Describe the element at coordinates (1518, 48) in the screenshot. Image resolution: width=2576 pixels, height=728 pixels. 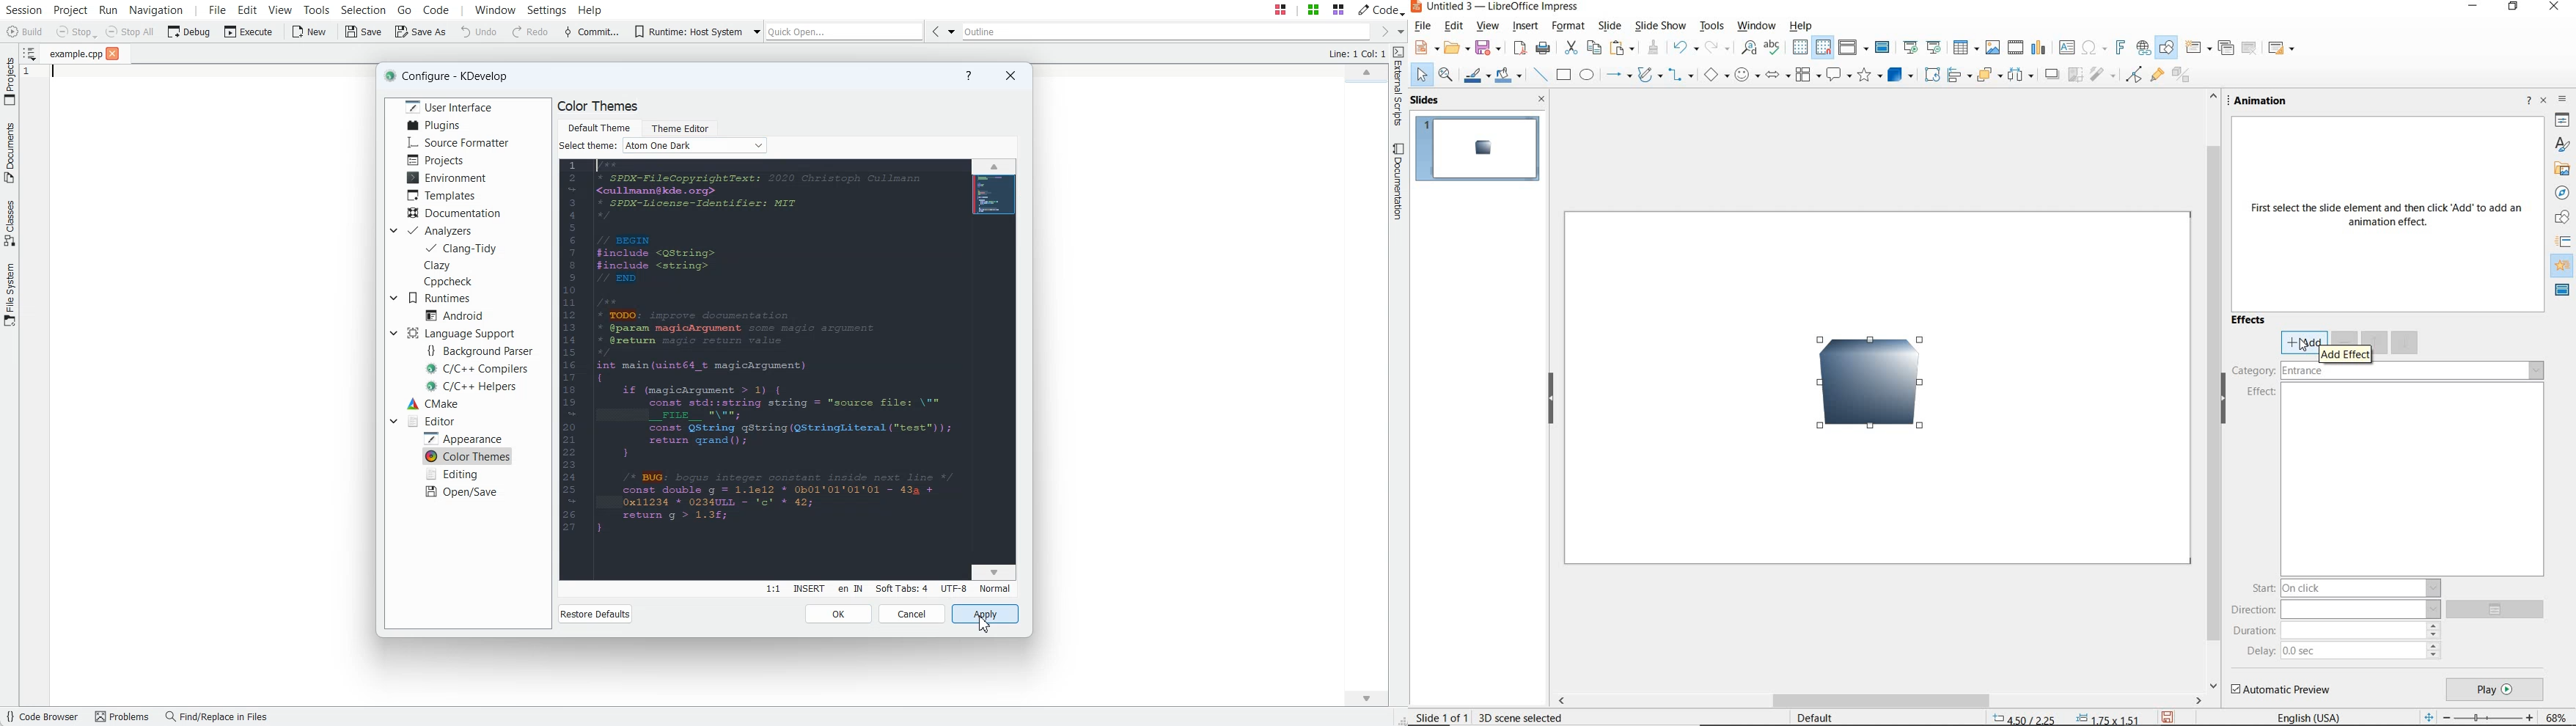
I see `save as pdf` at that location.